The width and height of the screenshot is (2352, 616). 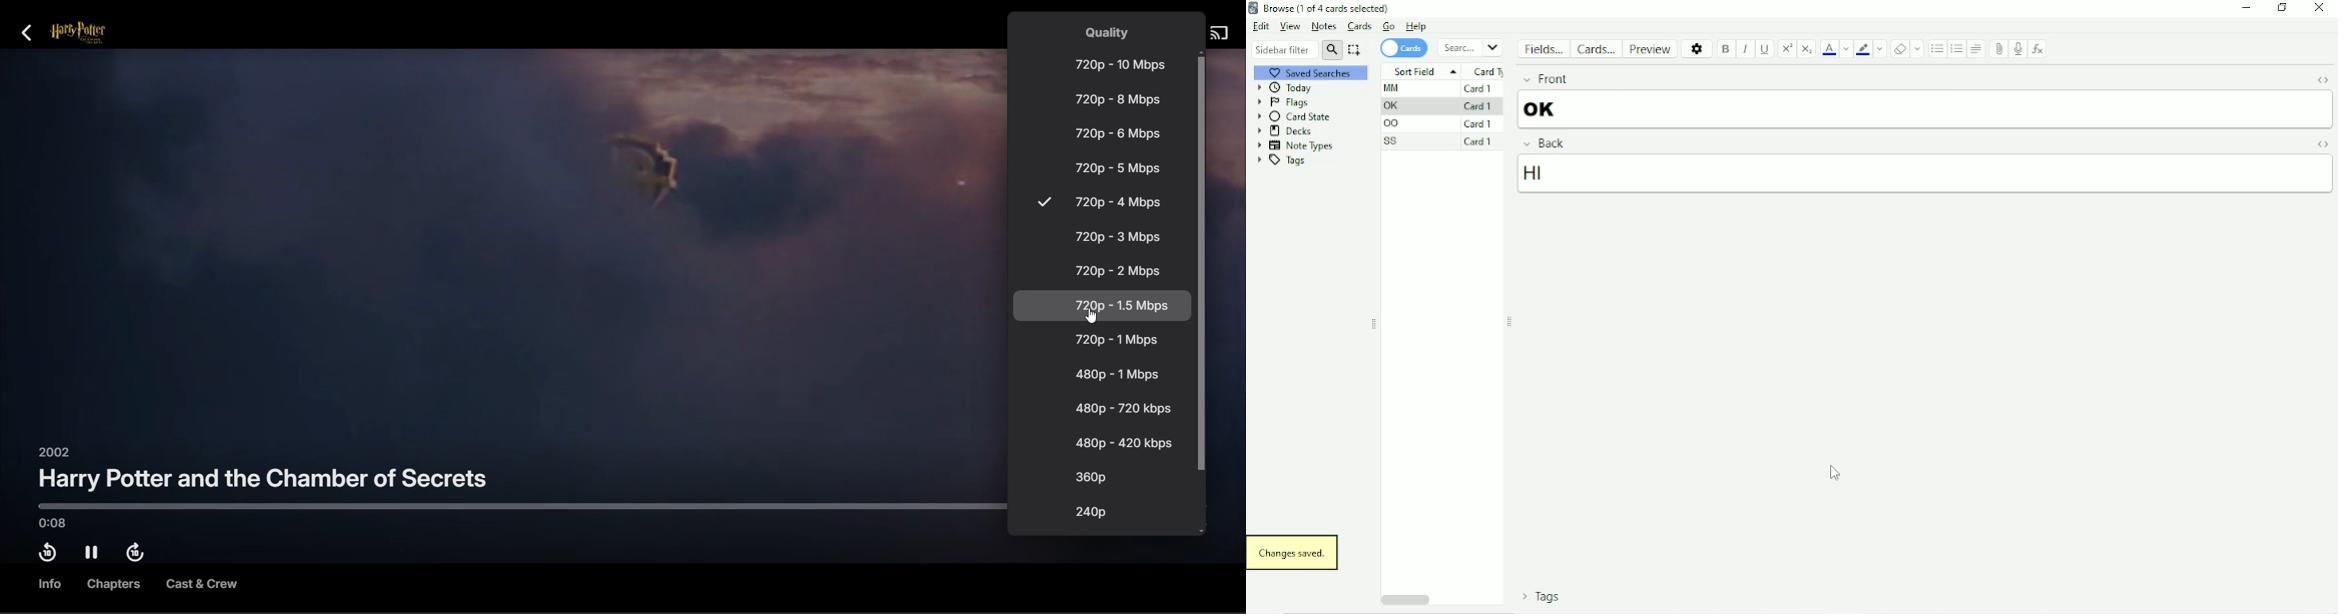 What do you see at coordinates (1957, 49) in the screenshot?
I see `Ordered list` at bounding box center [1957, 49].